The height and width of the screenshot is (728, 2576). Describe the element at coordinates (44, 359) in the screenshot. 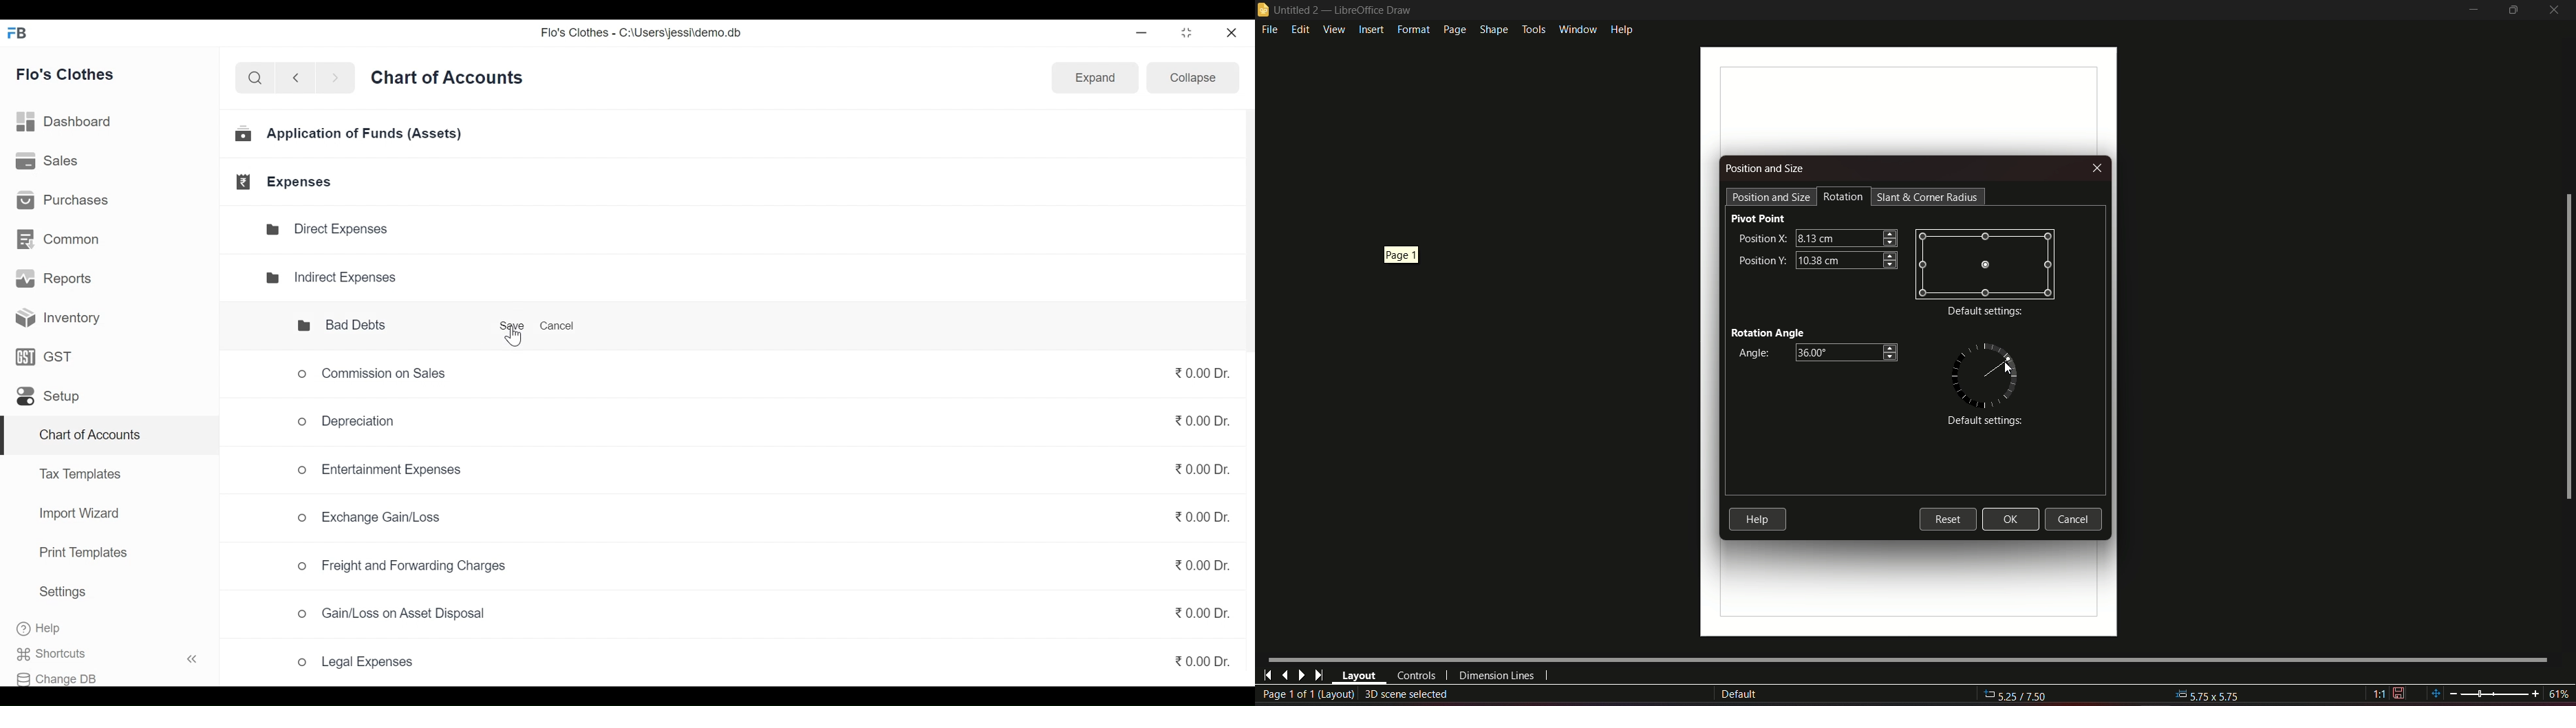

I see `GST` at that location.